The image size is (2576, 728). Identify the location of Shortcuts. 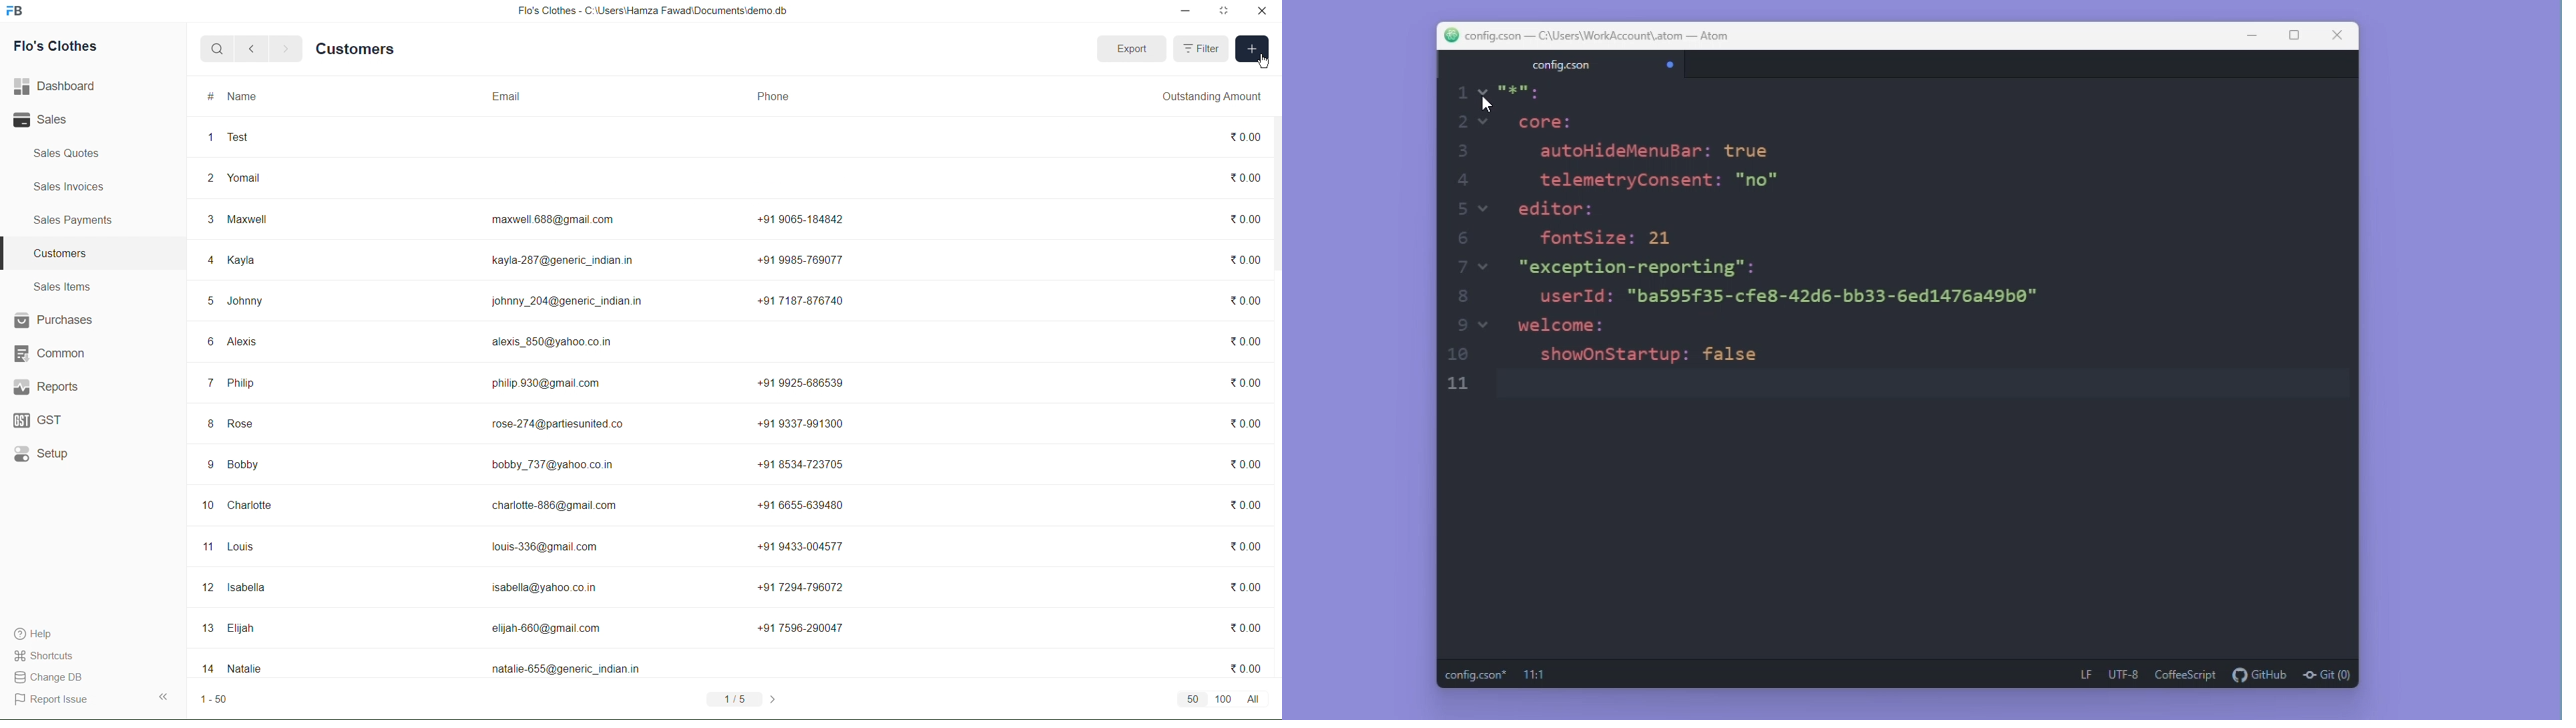
(52, 655).